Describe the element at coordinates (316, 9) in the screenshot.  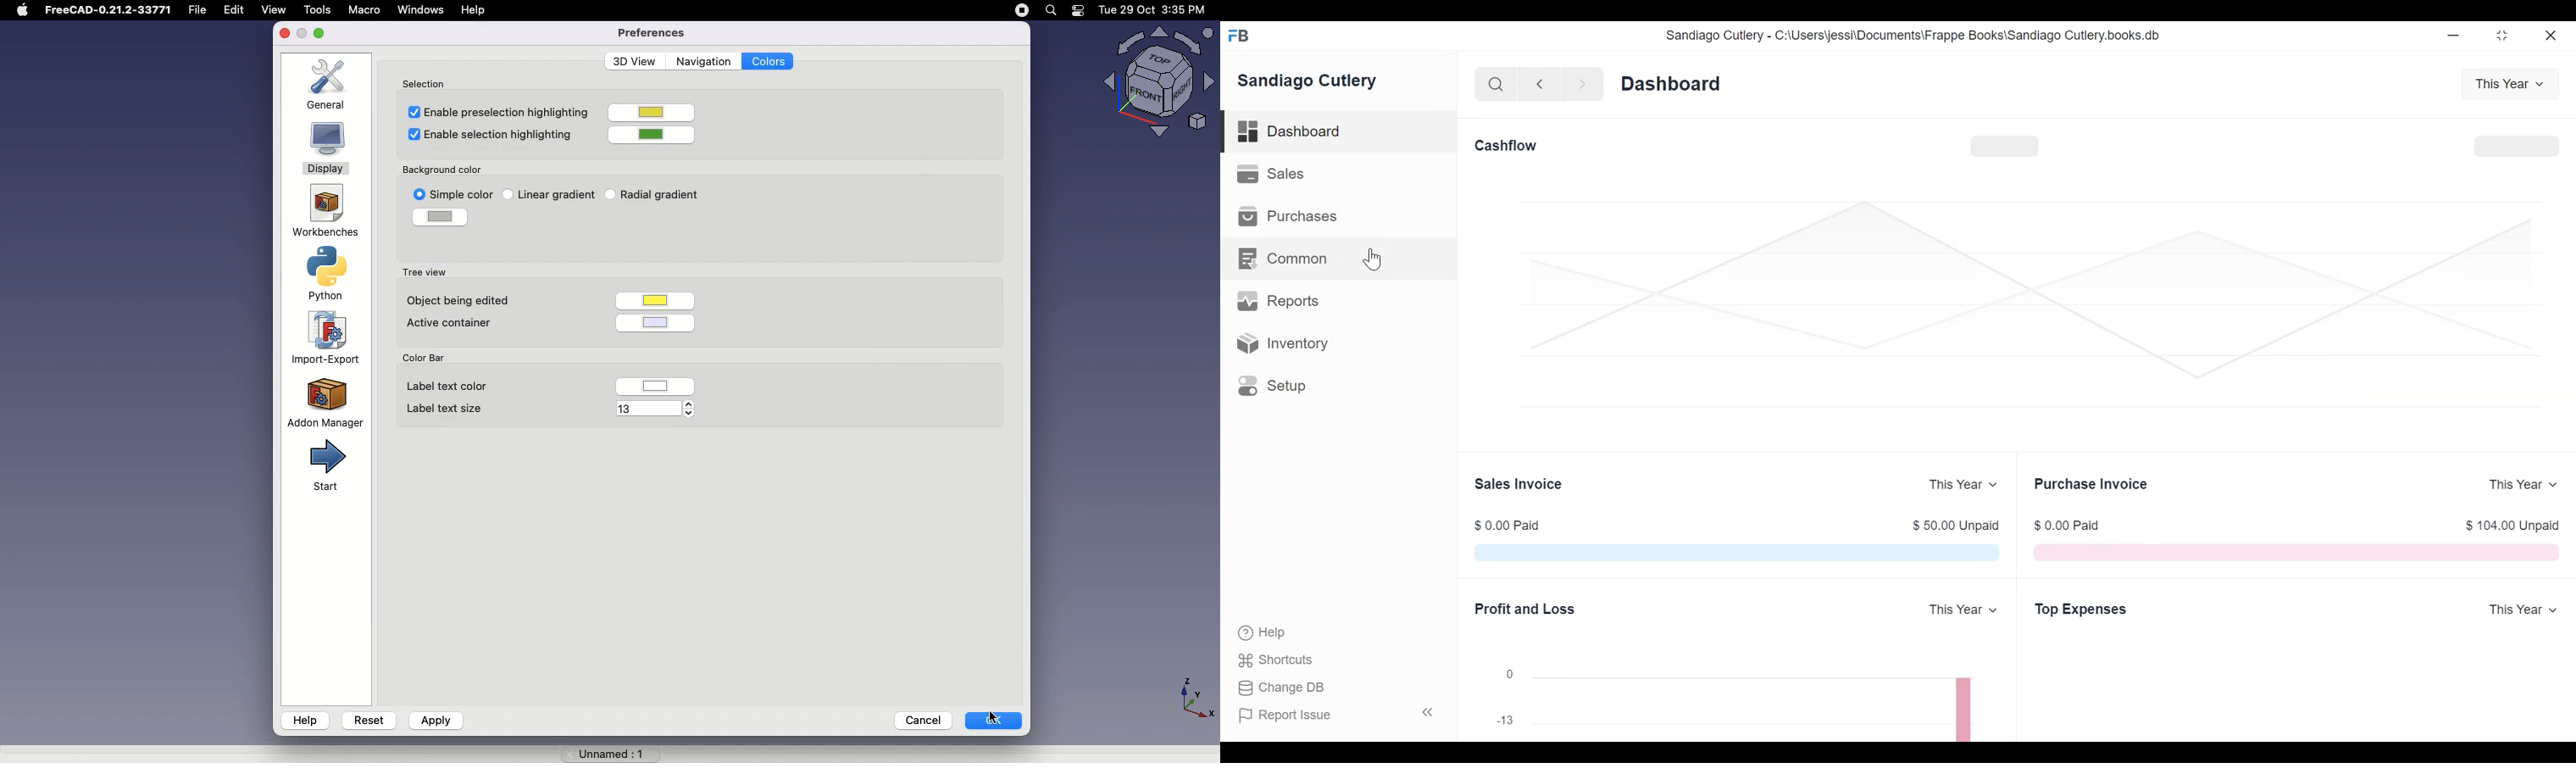
I see `tools` at that location.